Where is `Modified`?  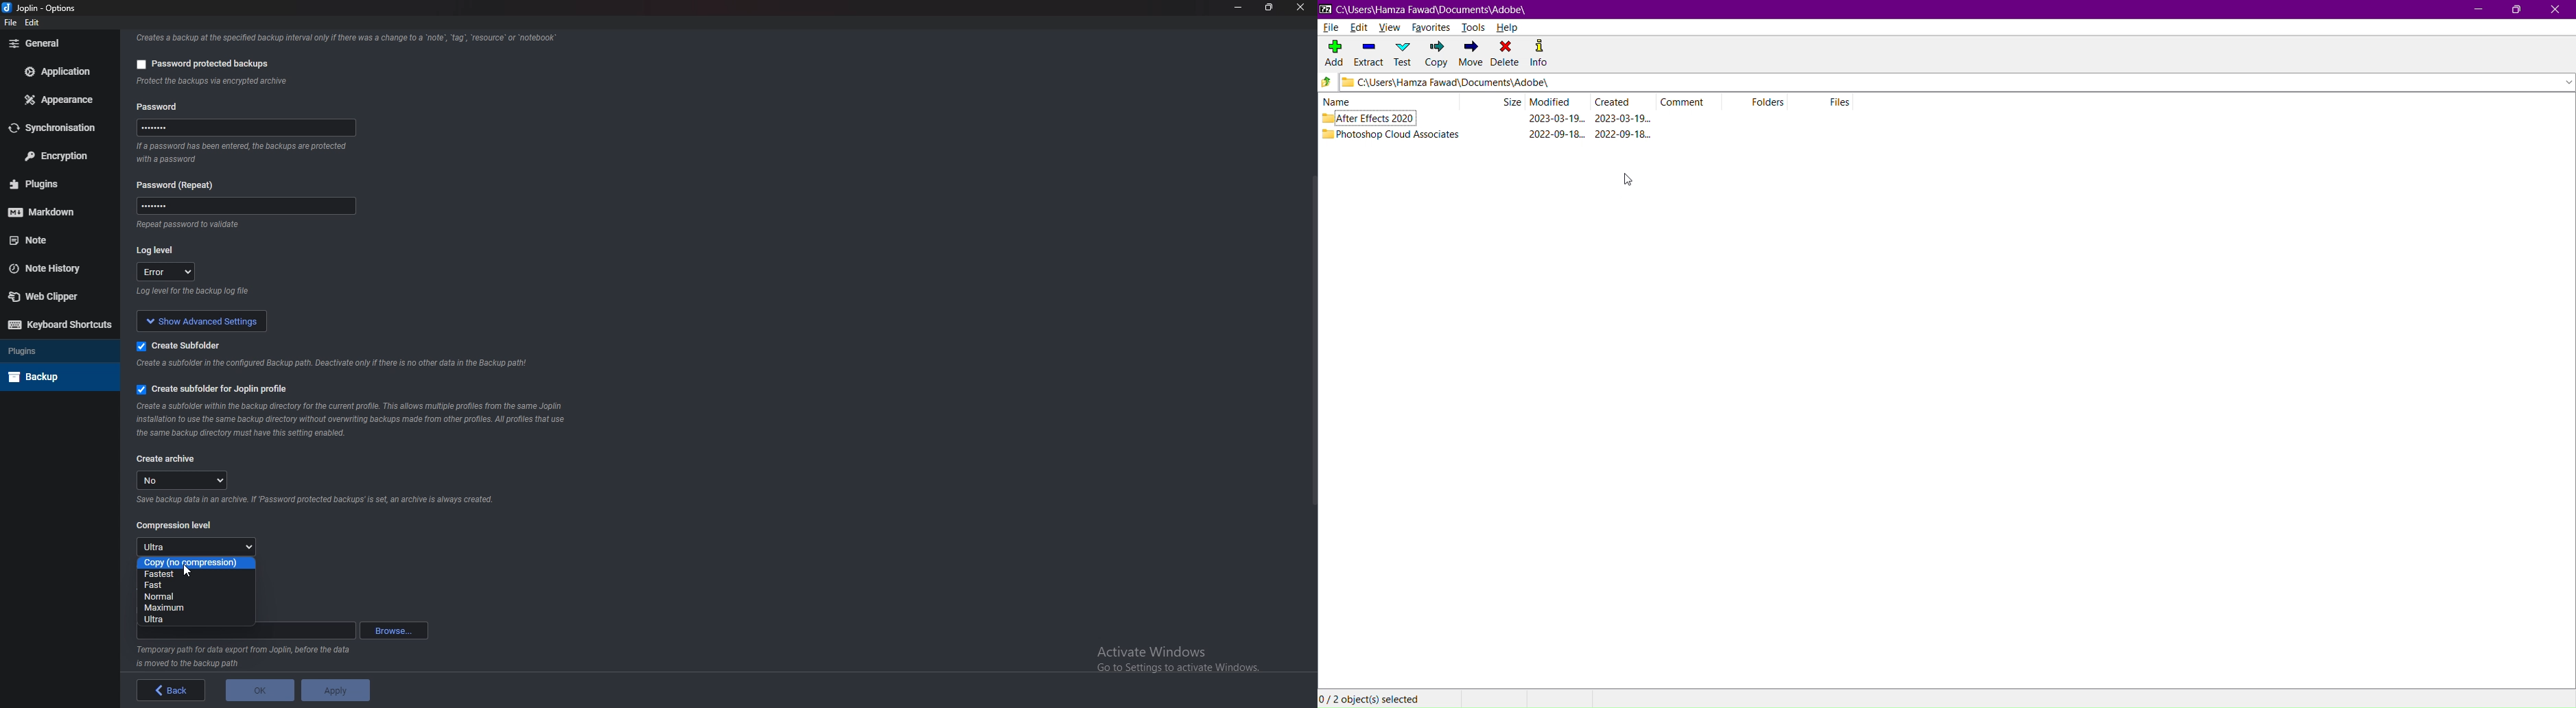
Modified is located at coordinates (1557, 102).